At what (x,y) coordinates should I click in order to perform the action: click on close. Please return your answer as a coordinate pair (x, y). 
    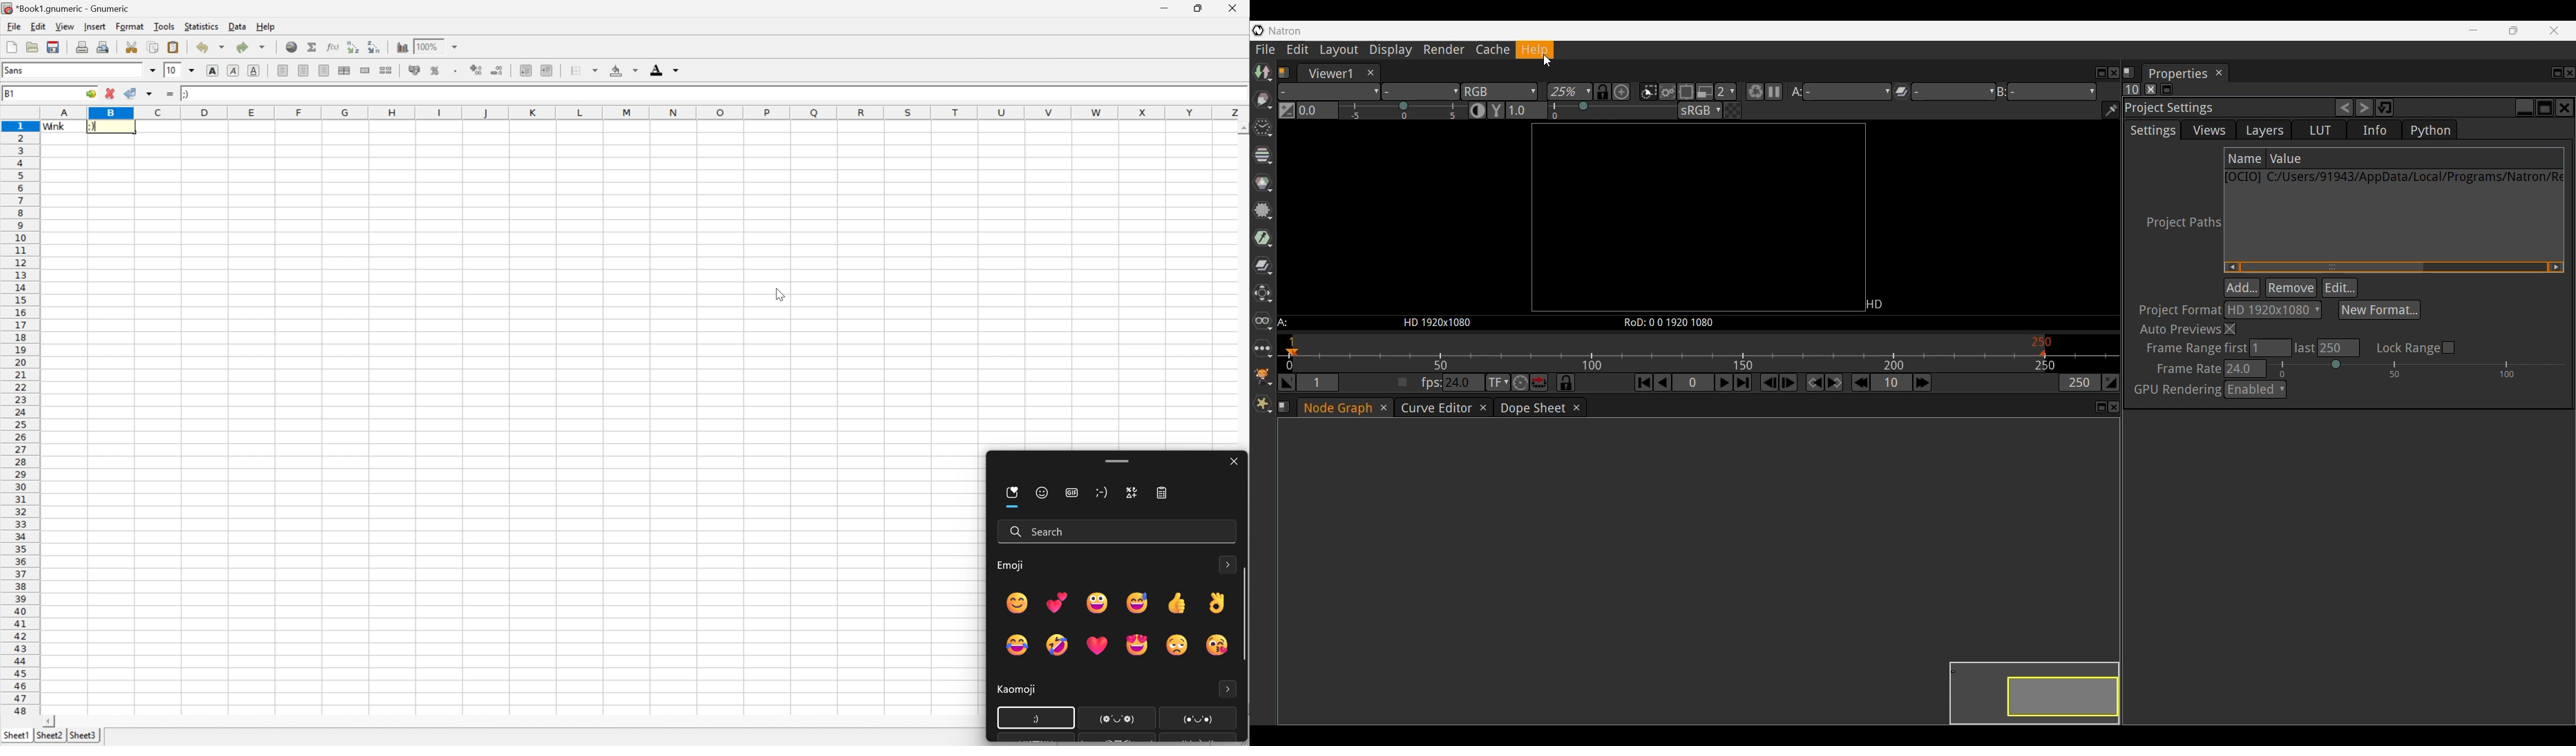
    Looking at the image, I should click on (1233, 10).